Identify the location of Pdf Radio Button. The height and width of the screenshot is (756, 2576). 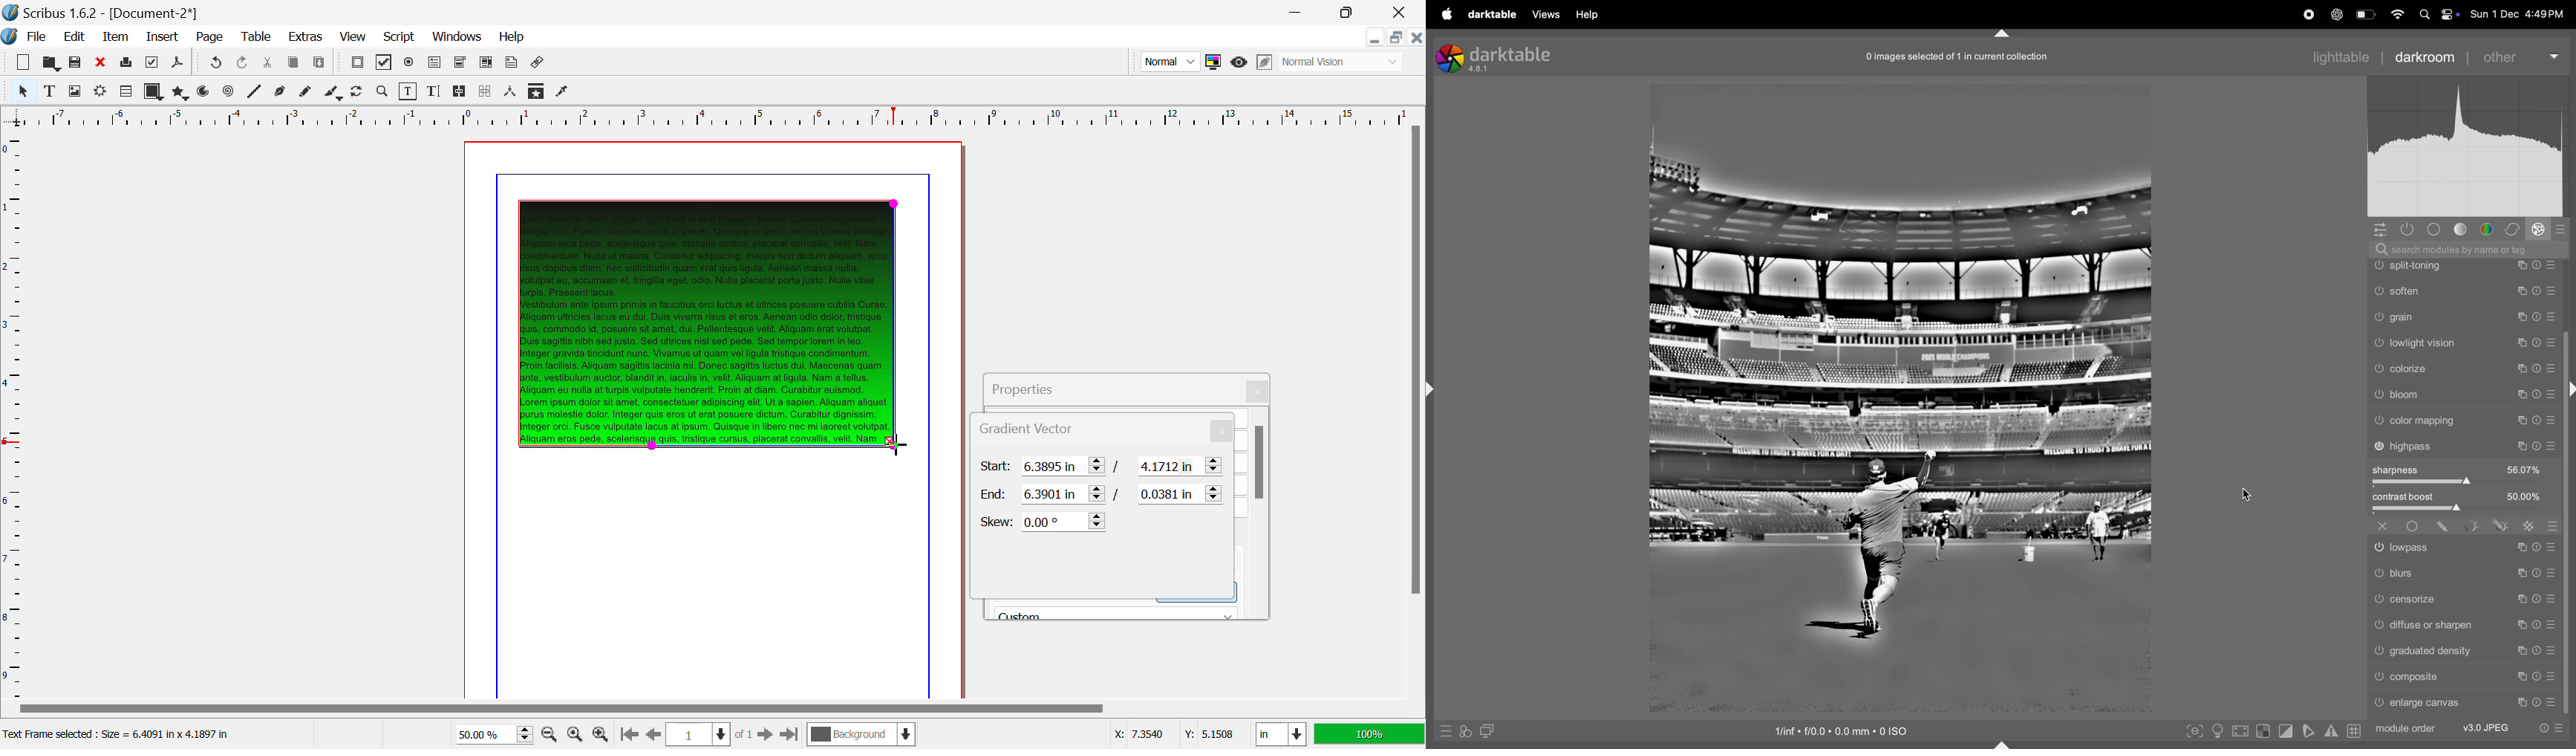
(409, 64).